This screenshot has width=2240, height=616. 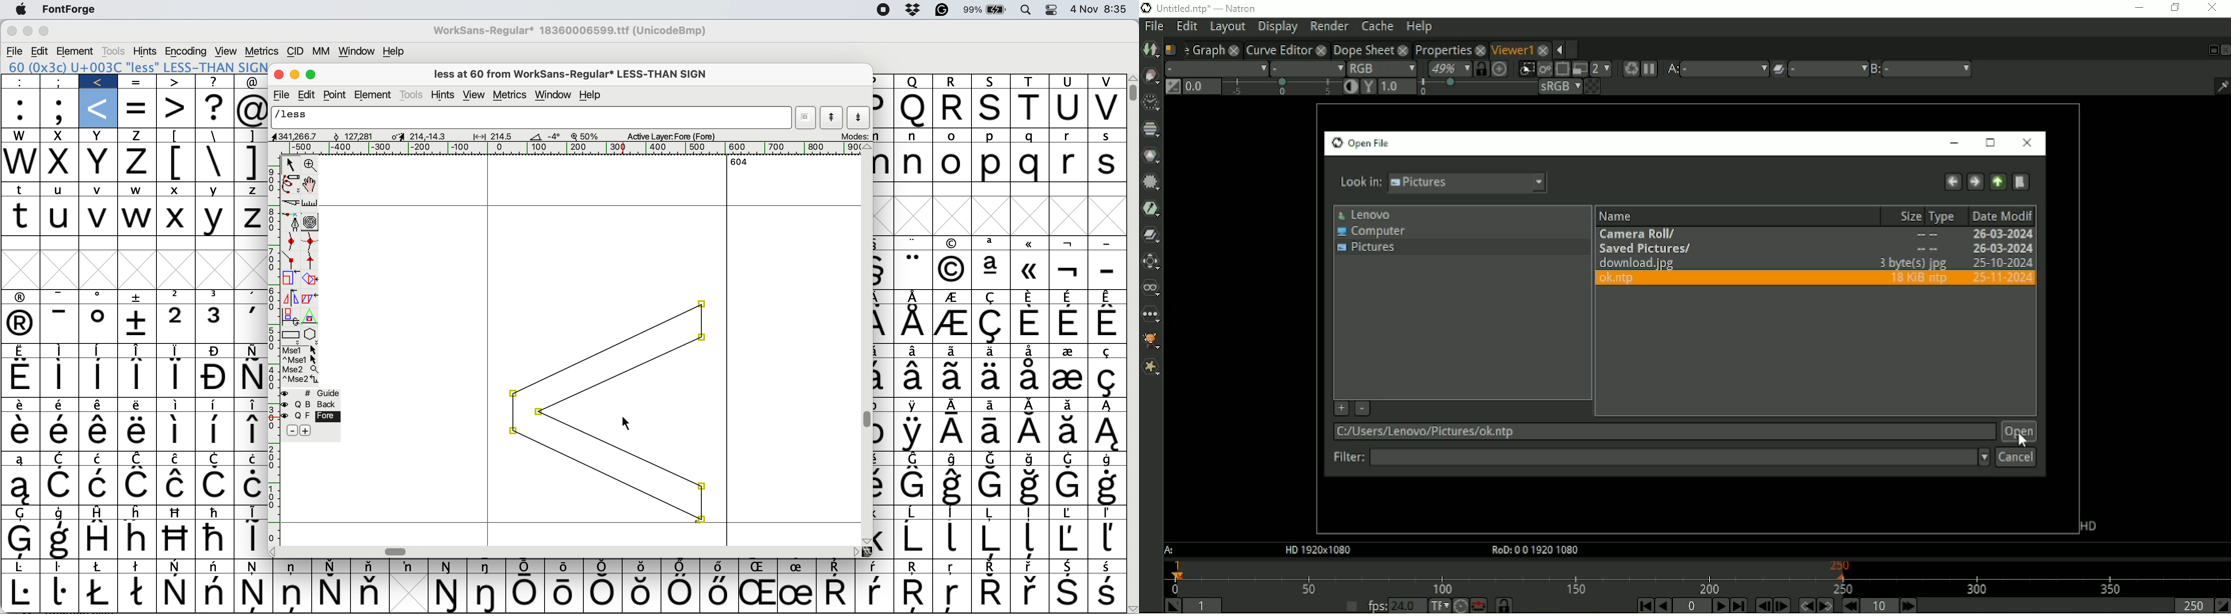 I want to click on Symbol, so click(x=565, y=566).